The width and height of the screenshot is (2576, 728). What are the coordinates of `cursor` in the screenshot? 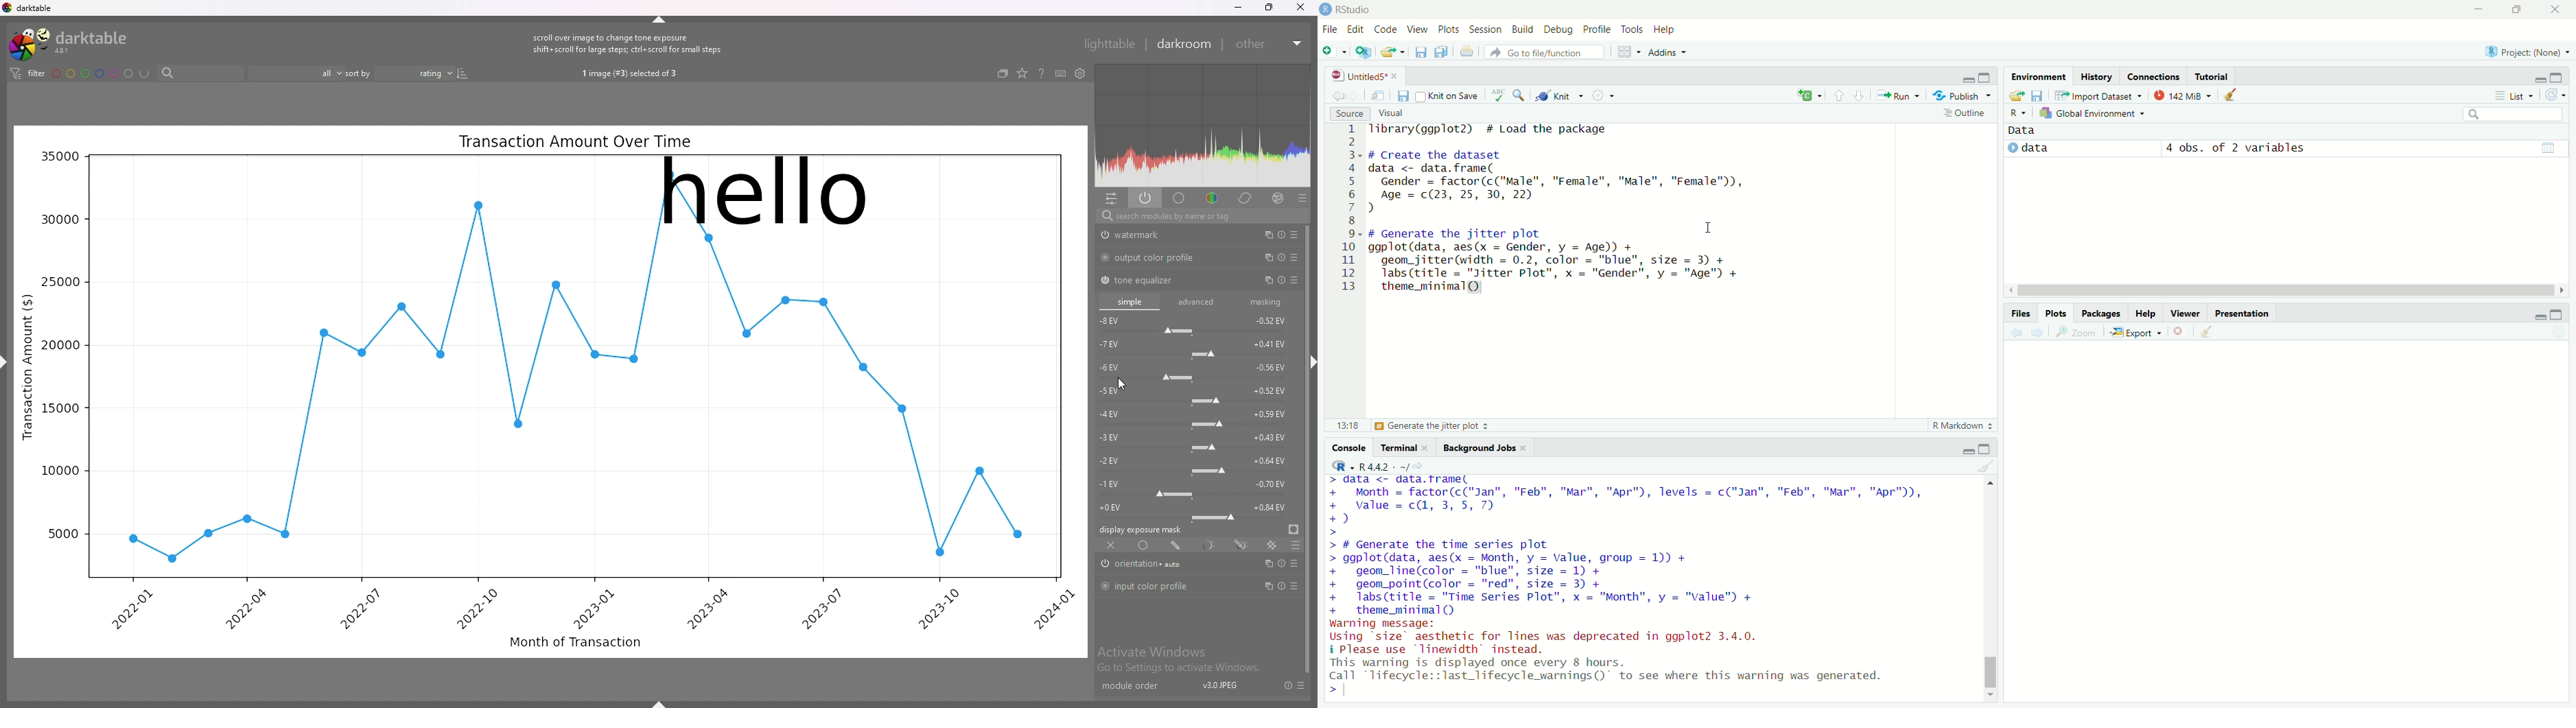 It's located at (1709, 228).